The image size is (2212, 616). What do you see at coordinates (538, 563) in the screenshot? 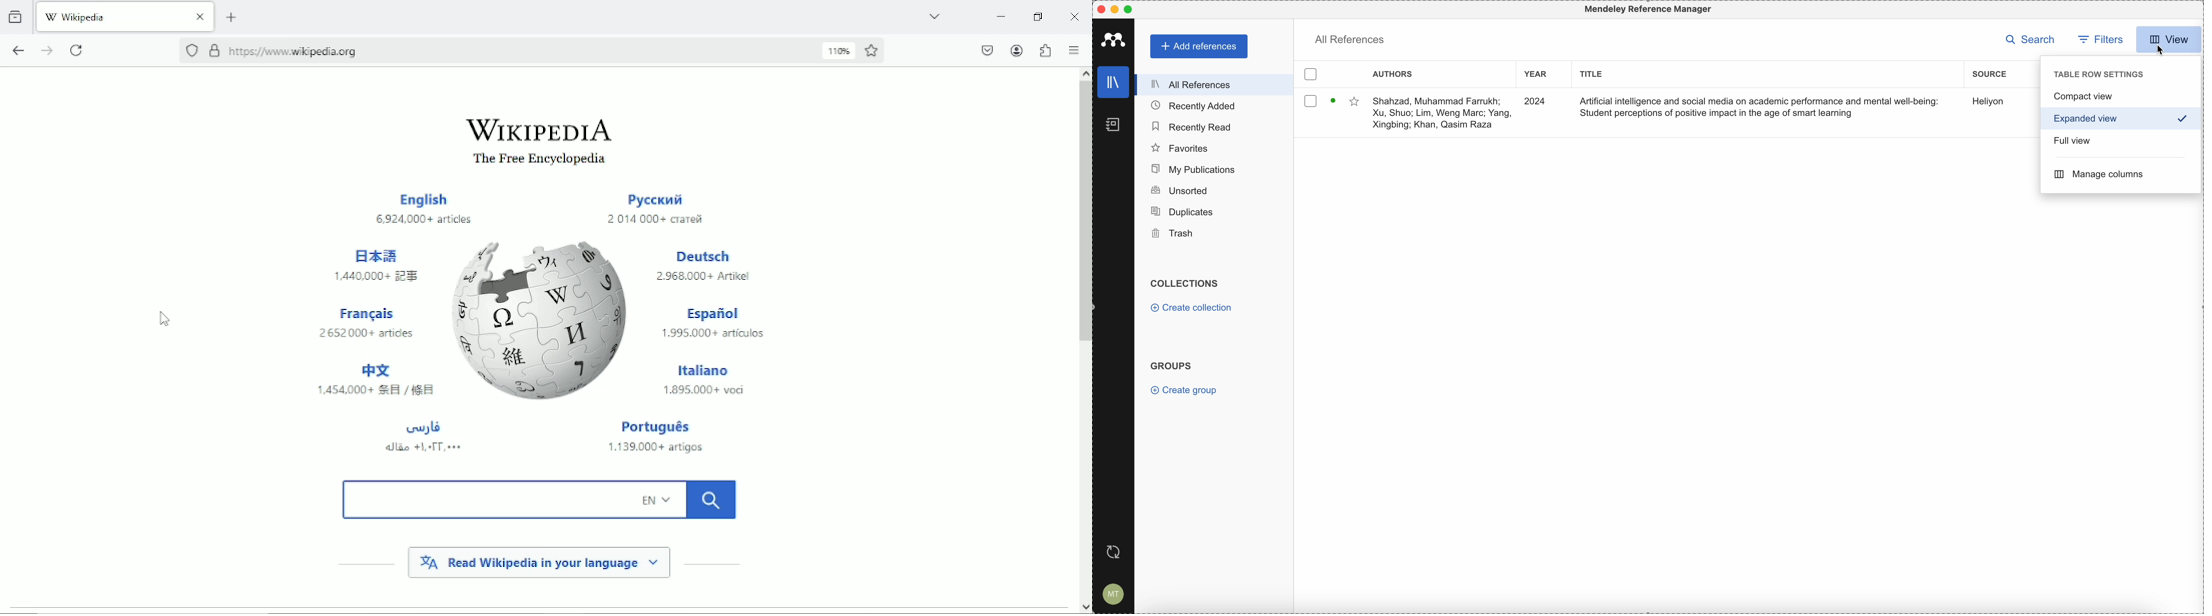
I see `read wikipedia in your language` at bounding box center [538, 563].